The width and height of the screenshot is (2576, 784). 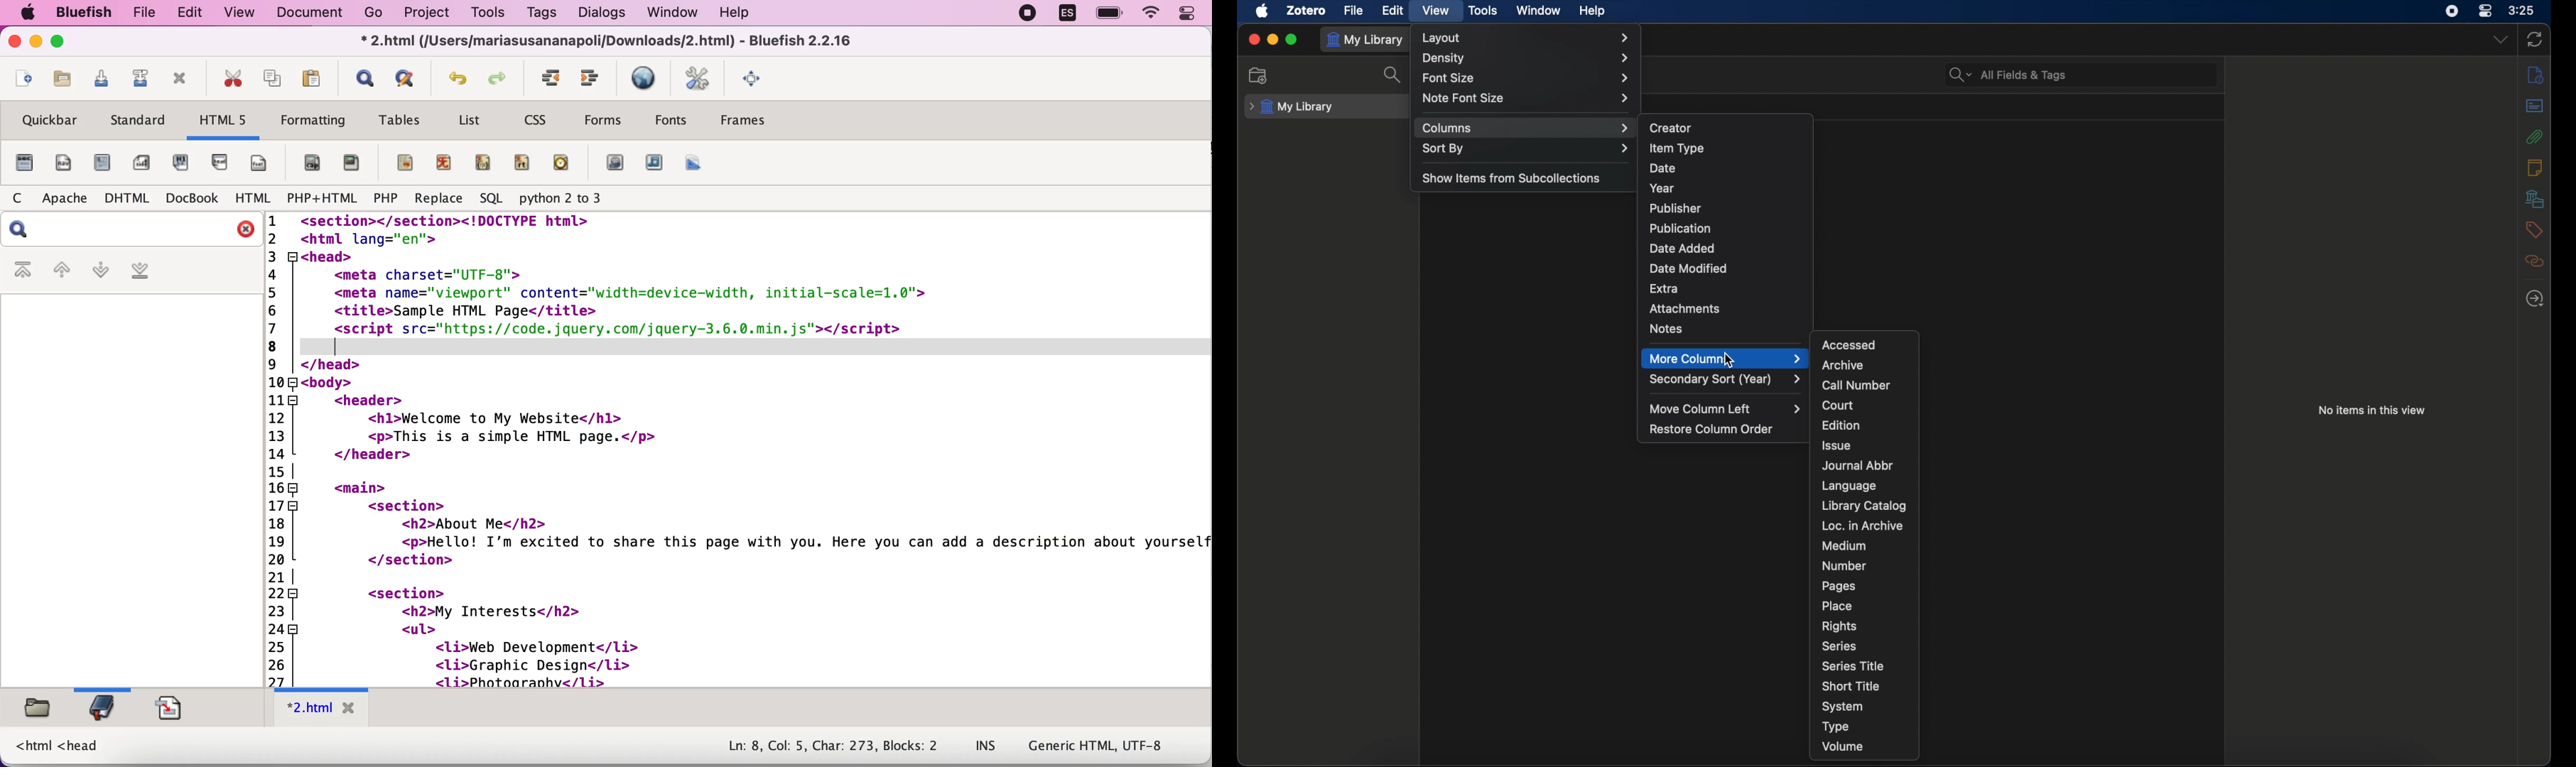 I want to click on new collections, so click(x=1258, y=75).